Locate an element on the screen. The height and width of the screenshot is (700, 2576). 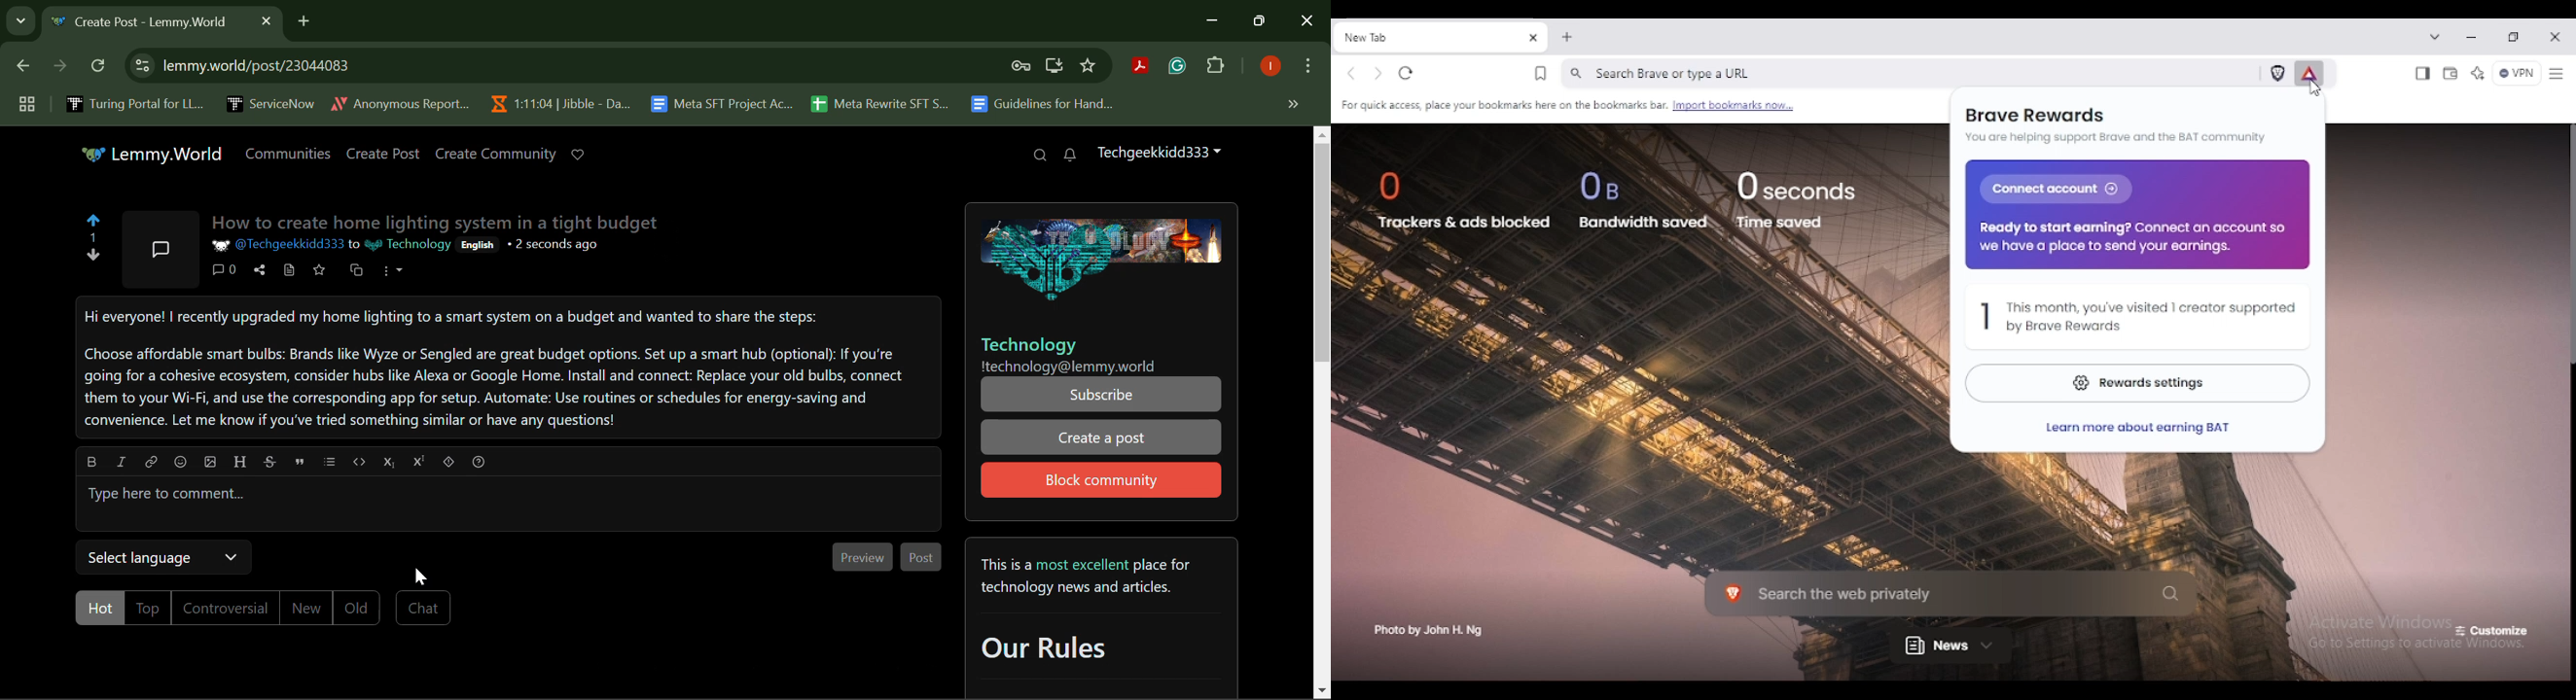
Bookmark is located at coordinates (1089, 66).